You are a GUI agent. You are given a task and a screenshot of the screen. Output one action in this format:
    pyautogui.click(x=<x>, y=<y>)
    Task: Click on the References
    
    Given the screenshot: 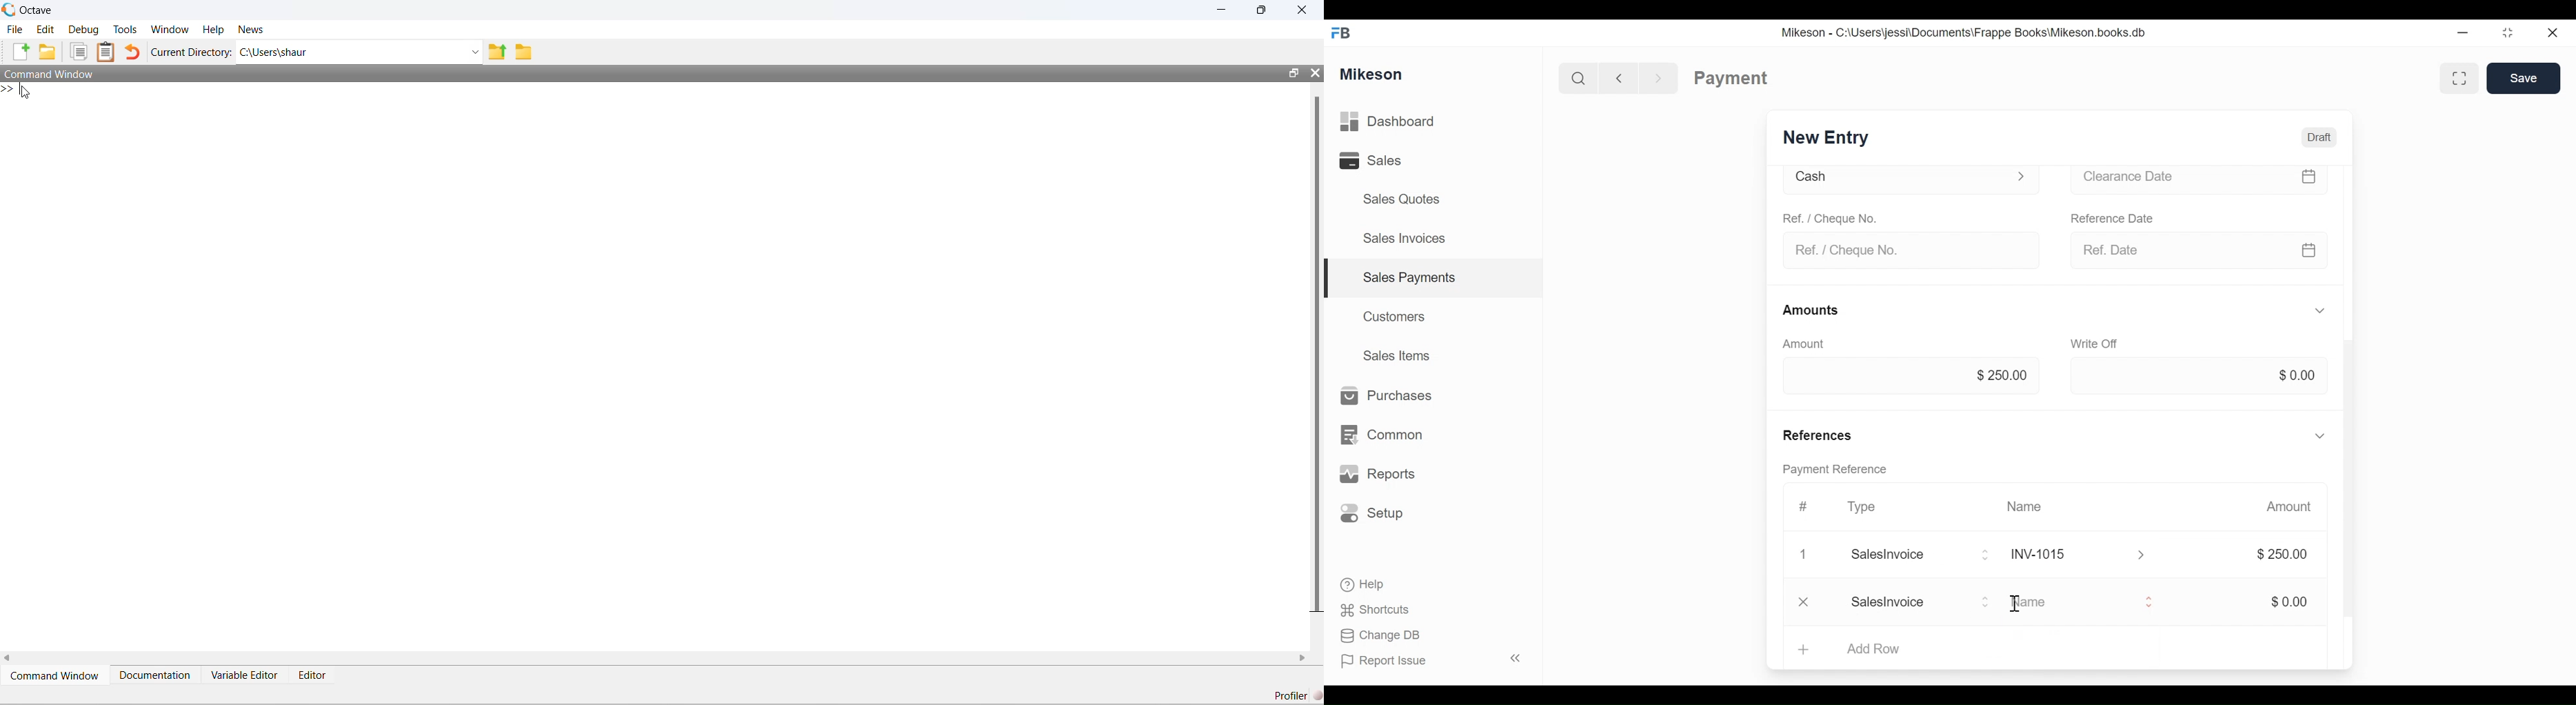 What is the action you would take?
    pyautogui.click(x=1824, y=435)
    